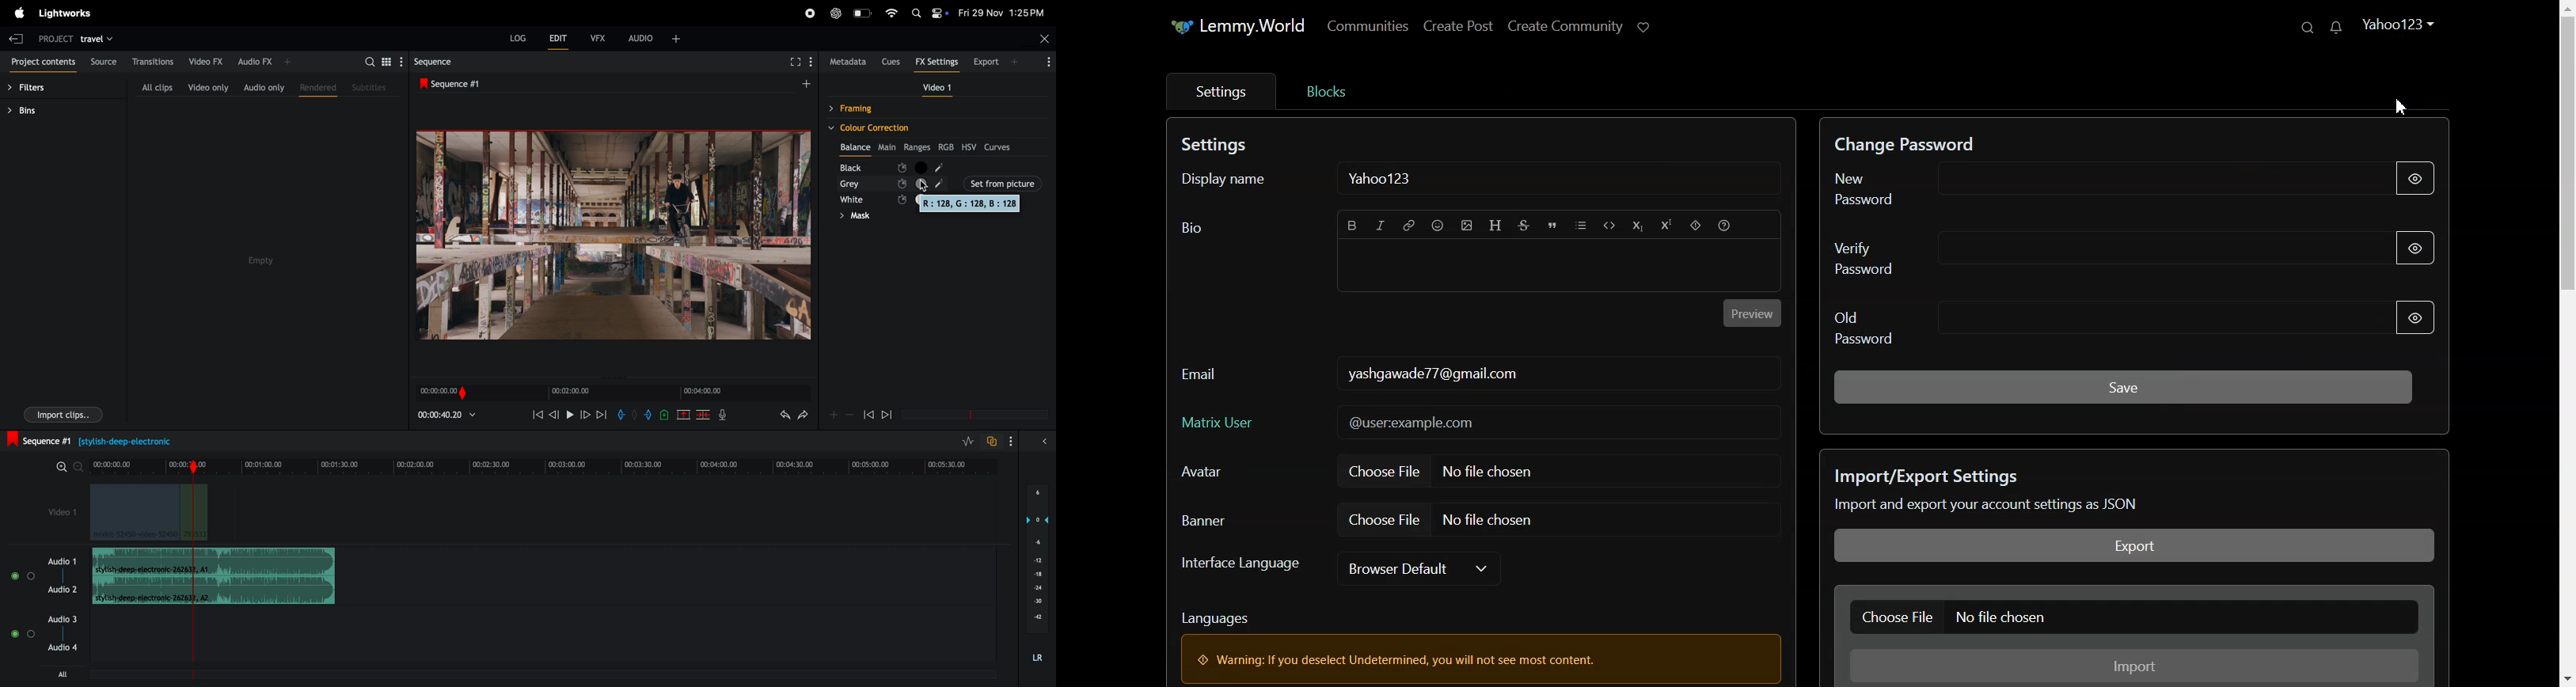  I want to click on empty, so click(260, 261).